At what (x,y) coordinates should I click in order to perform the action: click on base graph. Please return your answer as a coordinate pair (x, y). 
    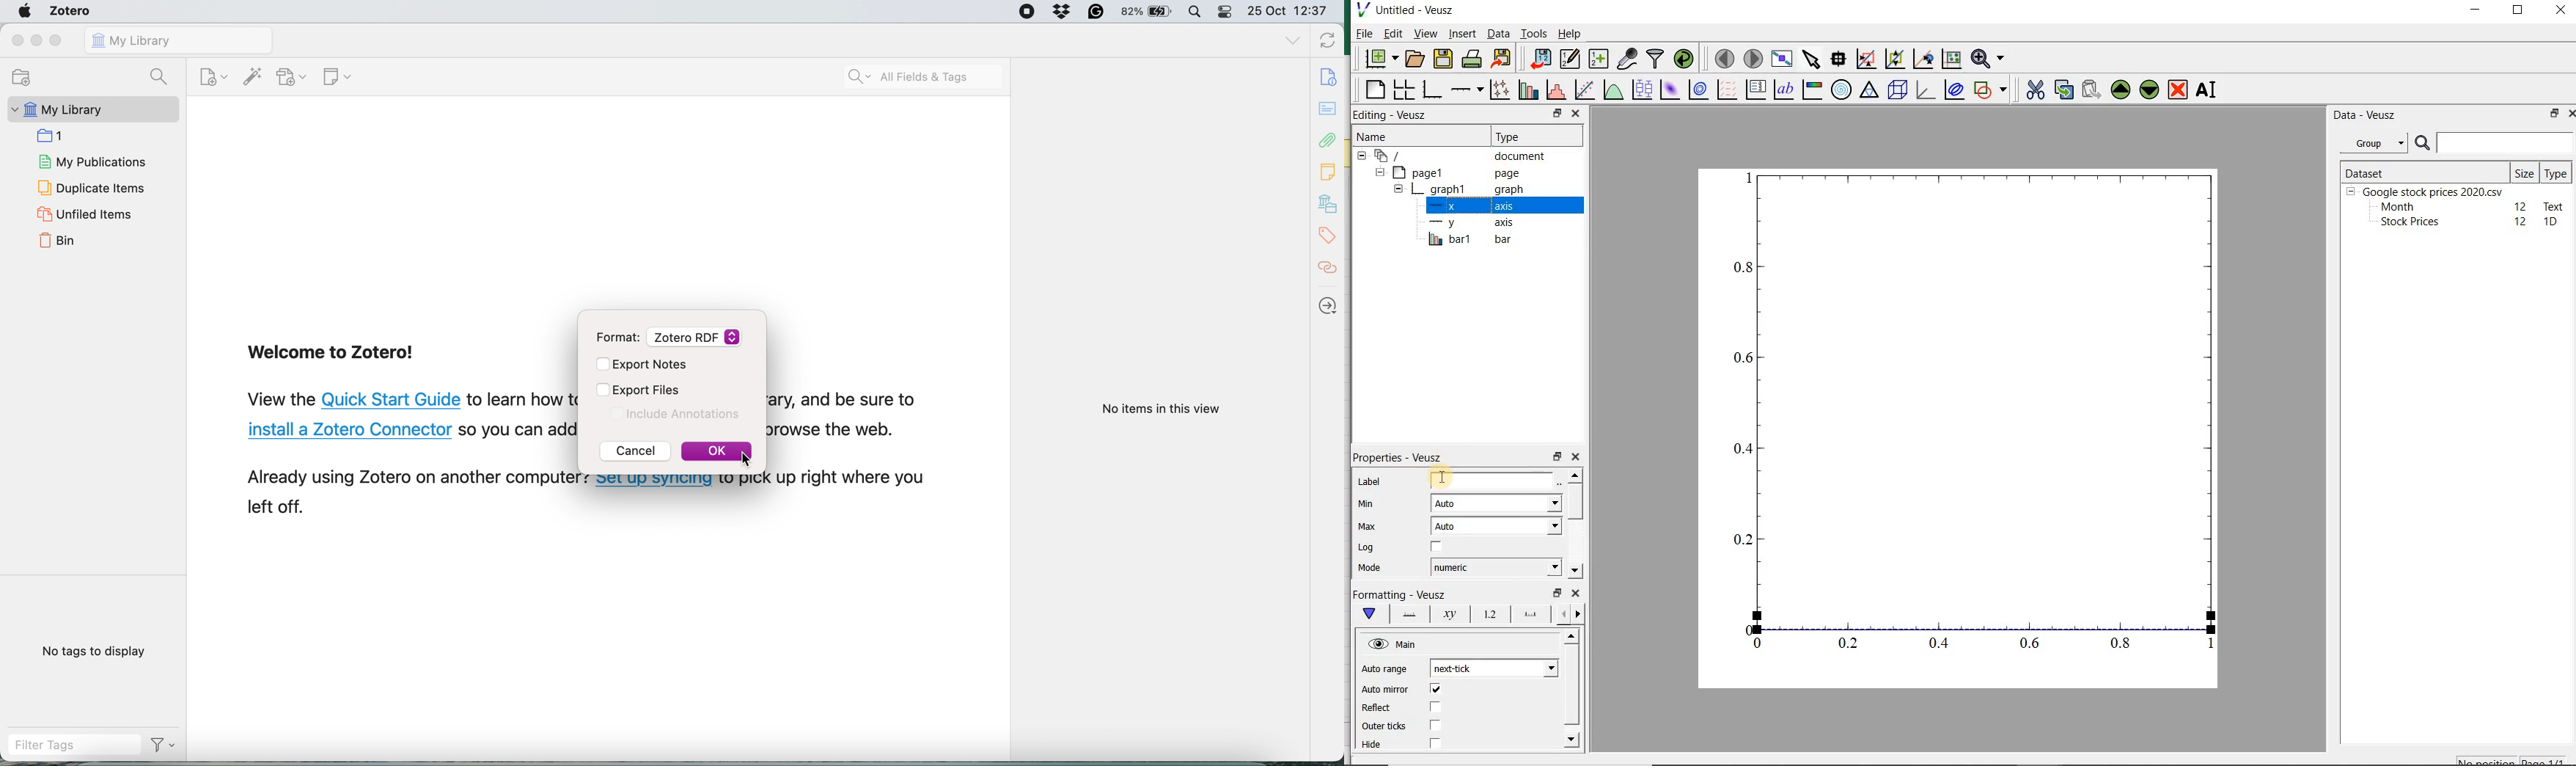
    Looking at the image, I should click on (1431, 90).